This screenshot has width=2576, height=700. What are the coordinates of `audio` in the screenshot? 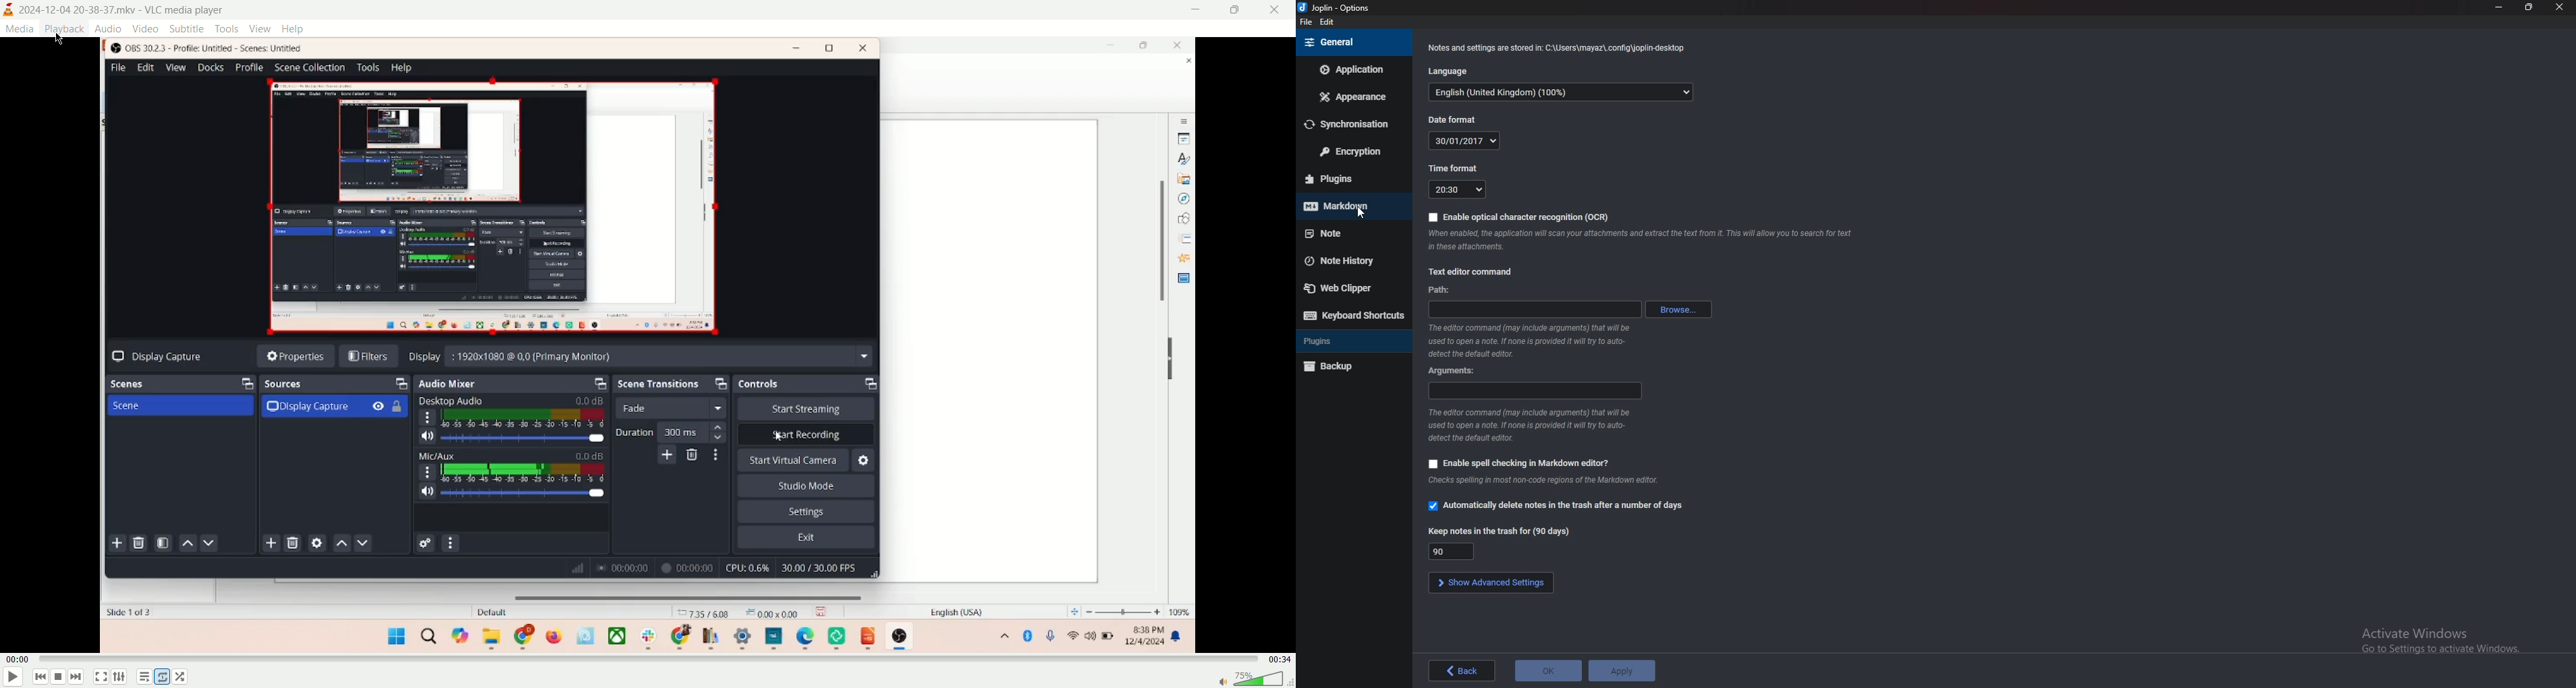 It's located at (108, 28).